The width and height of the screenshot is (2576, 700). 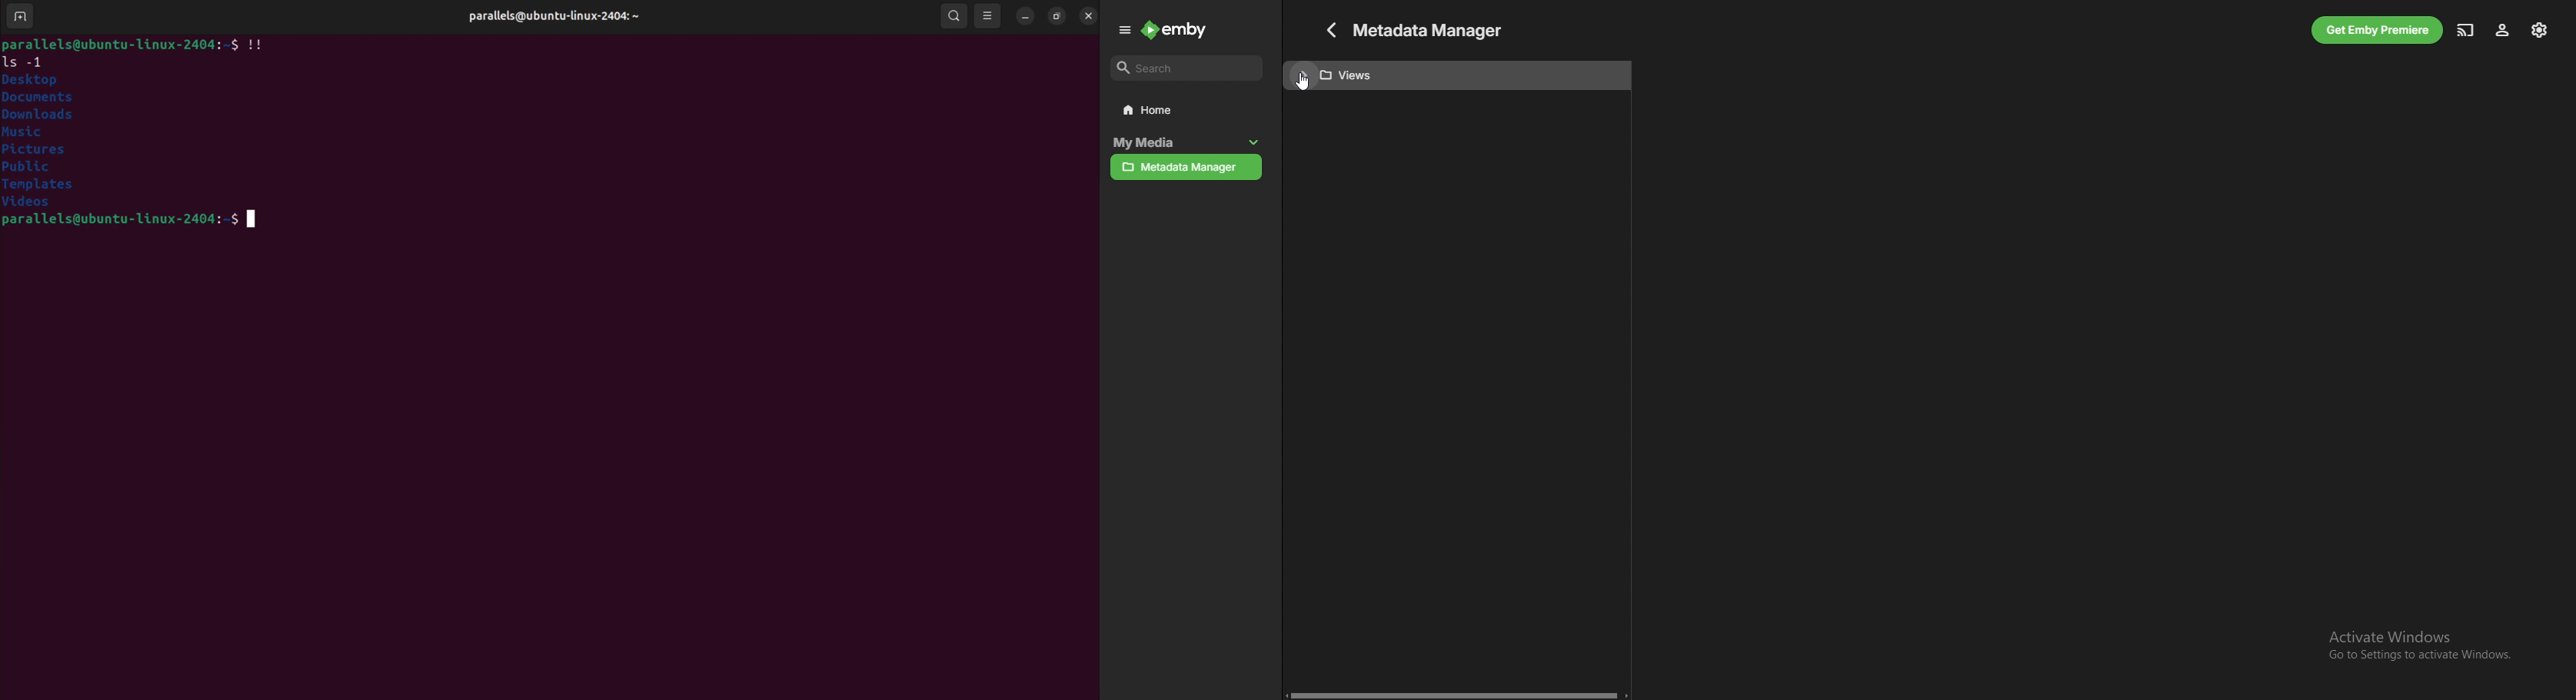 I want to click on search bar, so click(x=1187, y=68).